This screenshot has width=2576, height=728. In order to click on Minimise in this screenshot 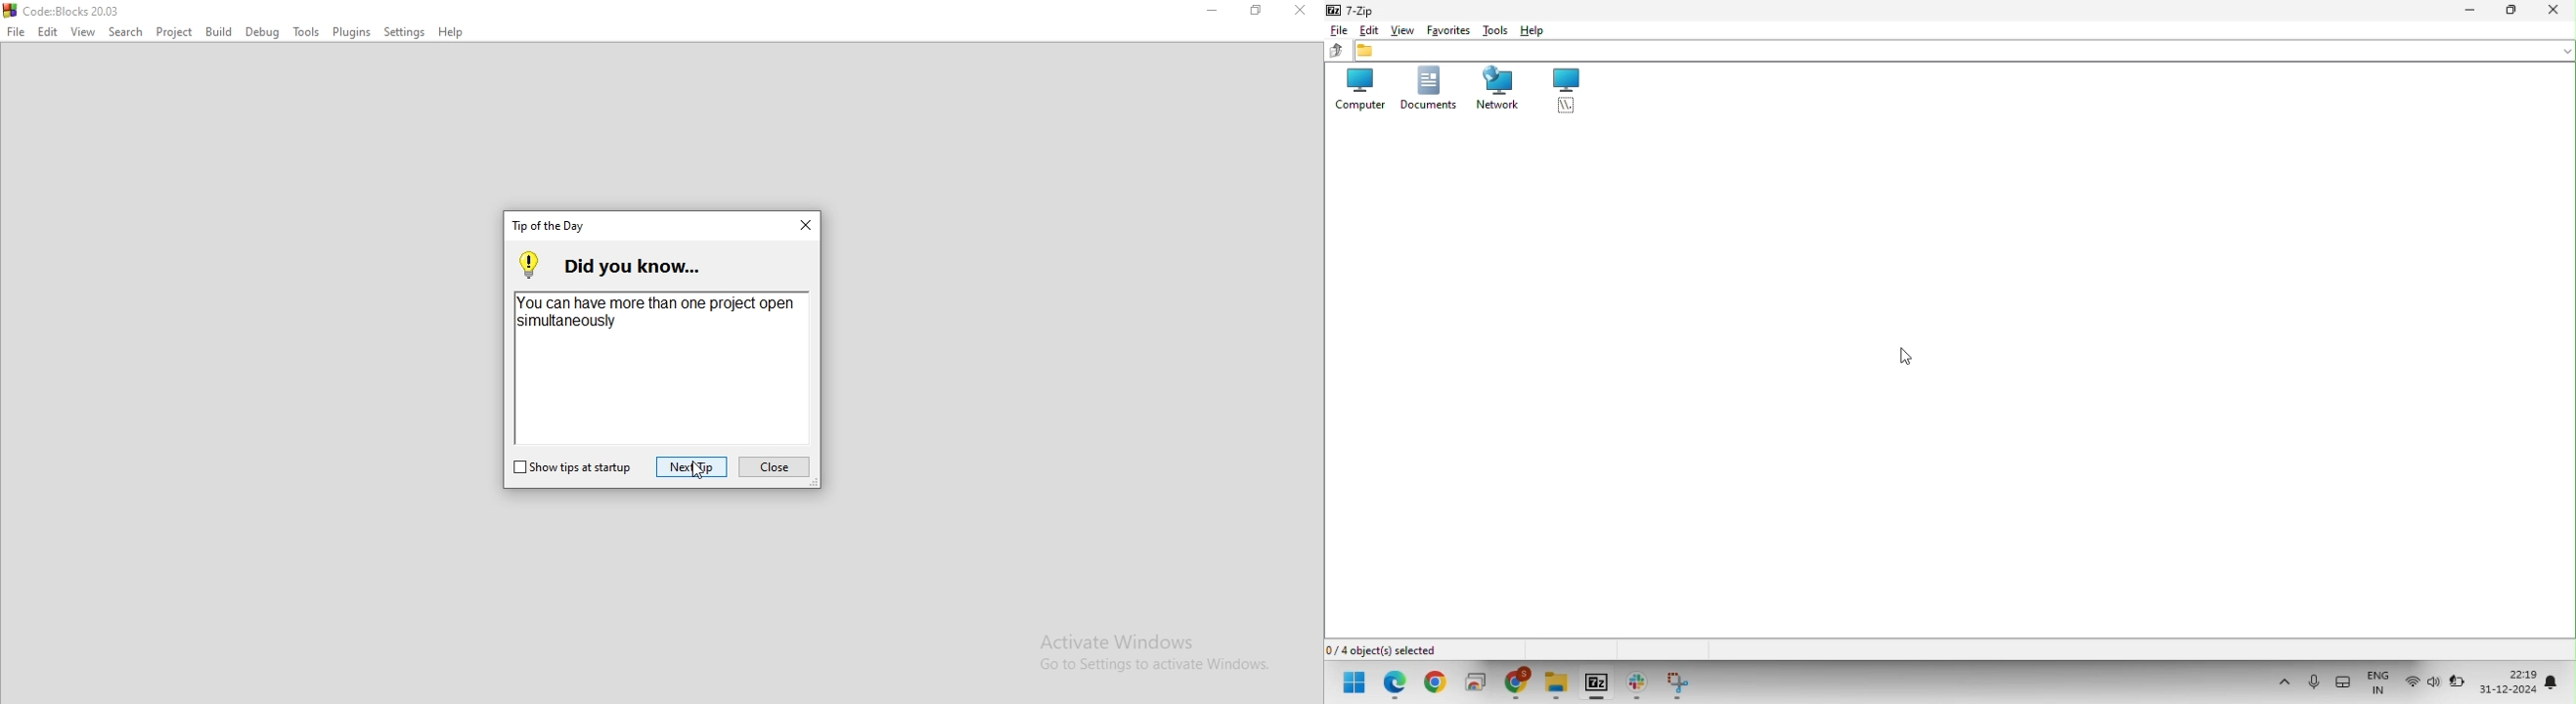, I will do `click(1210, 12)`.